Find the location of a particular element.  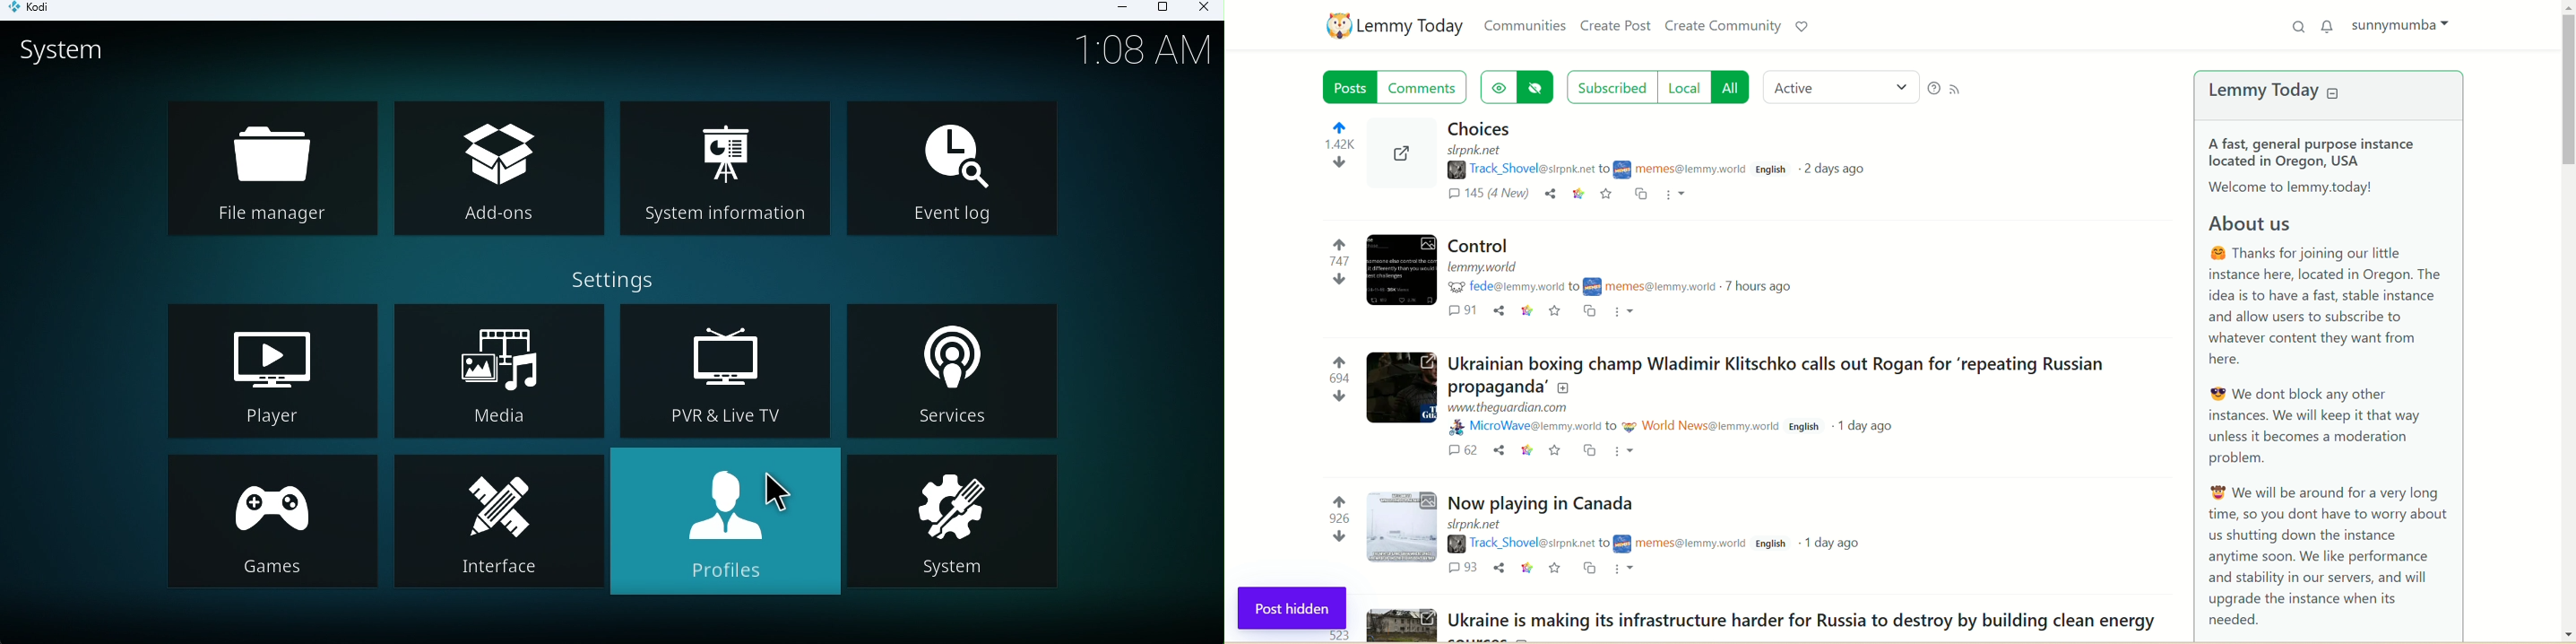

link is located at coordinates (1527, 567).